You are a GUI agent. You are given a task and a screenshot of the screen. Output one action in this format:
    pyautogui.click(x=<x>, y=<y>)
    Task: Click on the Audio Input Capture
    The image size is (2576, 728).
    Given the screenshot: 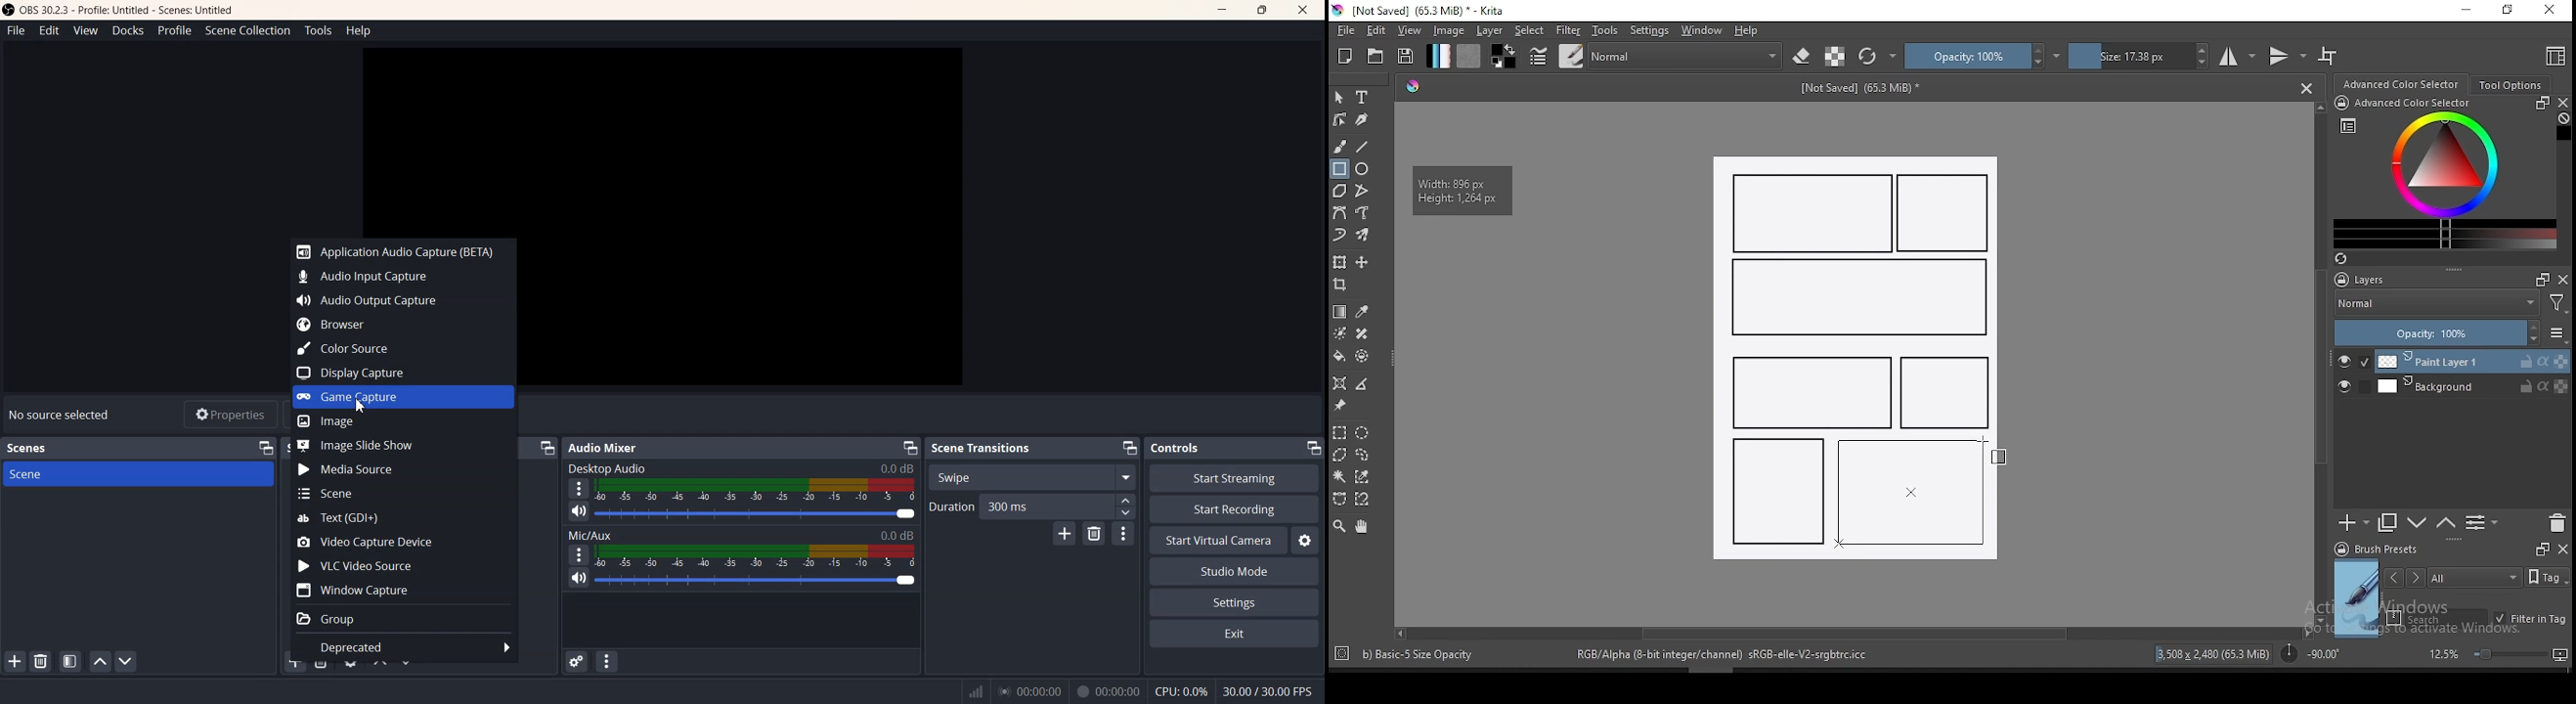 What is the action you would take?
    pyautogui.click(x=397, y=274)
    